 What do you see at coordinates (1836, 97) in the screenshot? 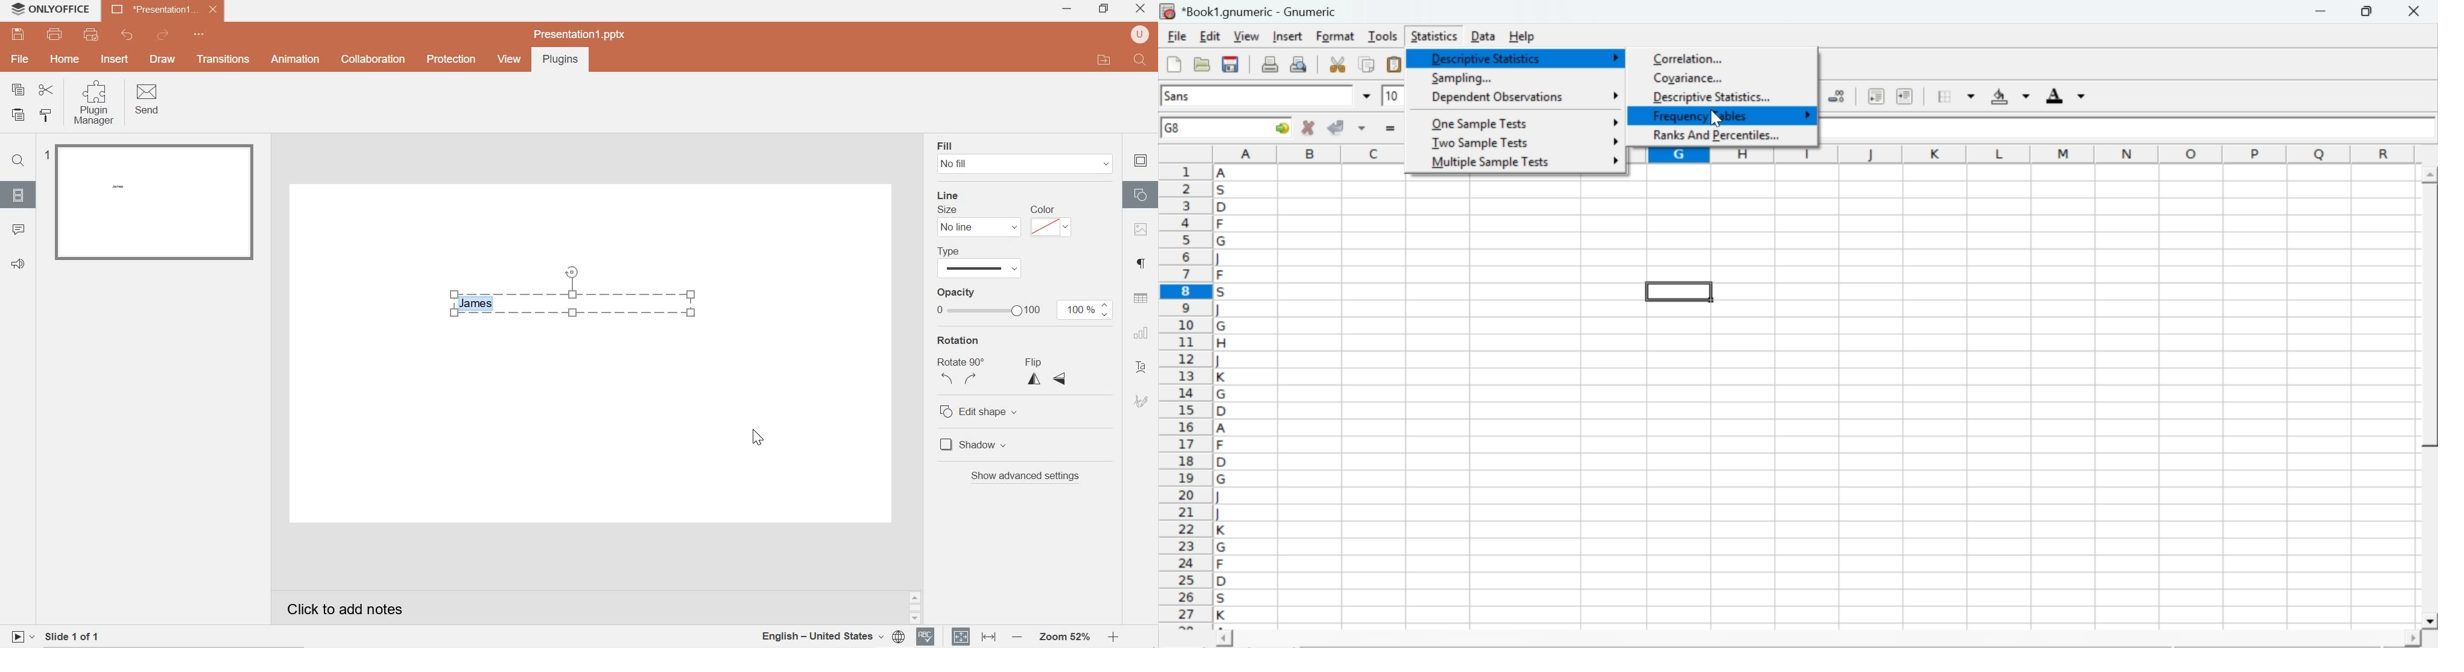
I see `decrease number of decimals displayed` at bounding box center [1836, 97].